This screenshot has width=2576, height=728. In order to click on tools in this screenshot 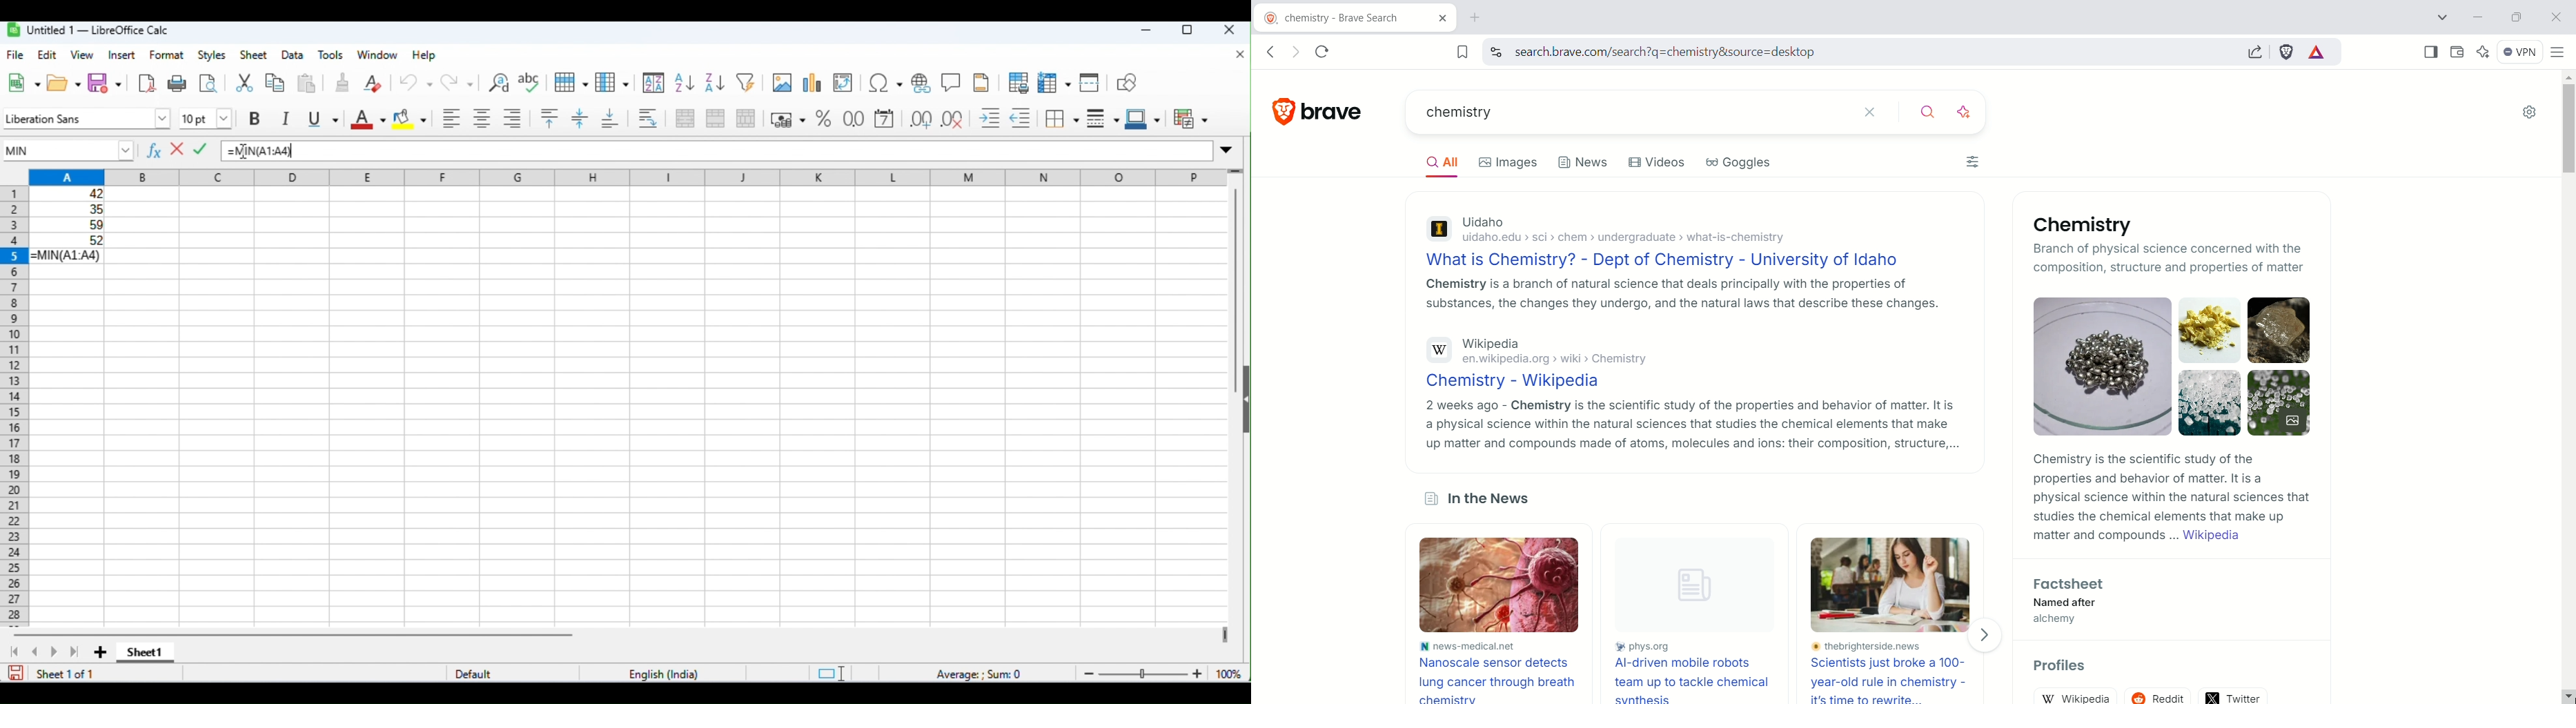, I will do `click(332, 55)`.